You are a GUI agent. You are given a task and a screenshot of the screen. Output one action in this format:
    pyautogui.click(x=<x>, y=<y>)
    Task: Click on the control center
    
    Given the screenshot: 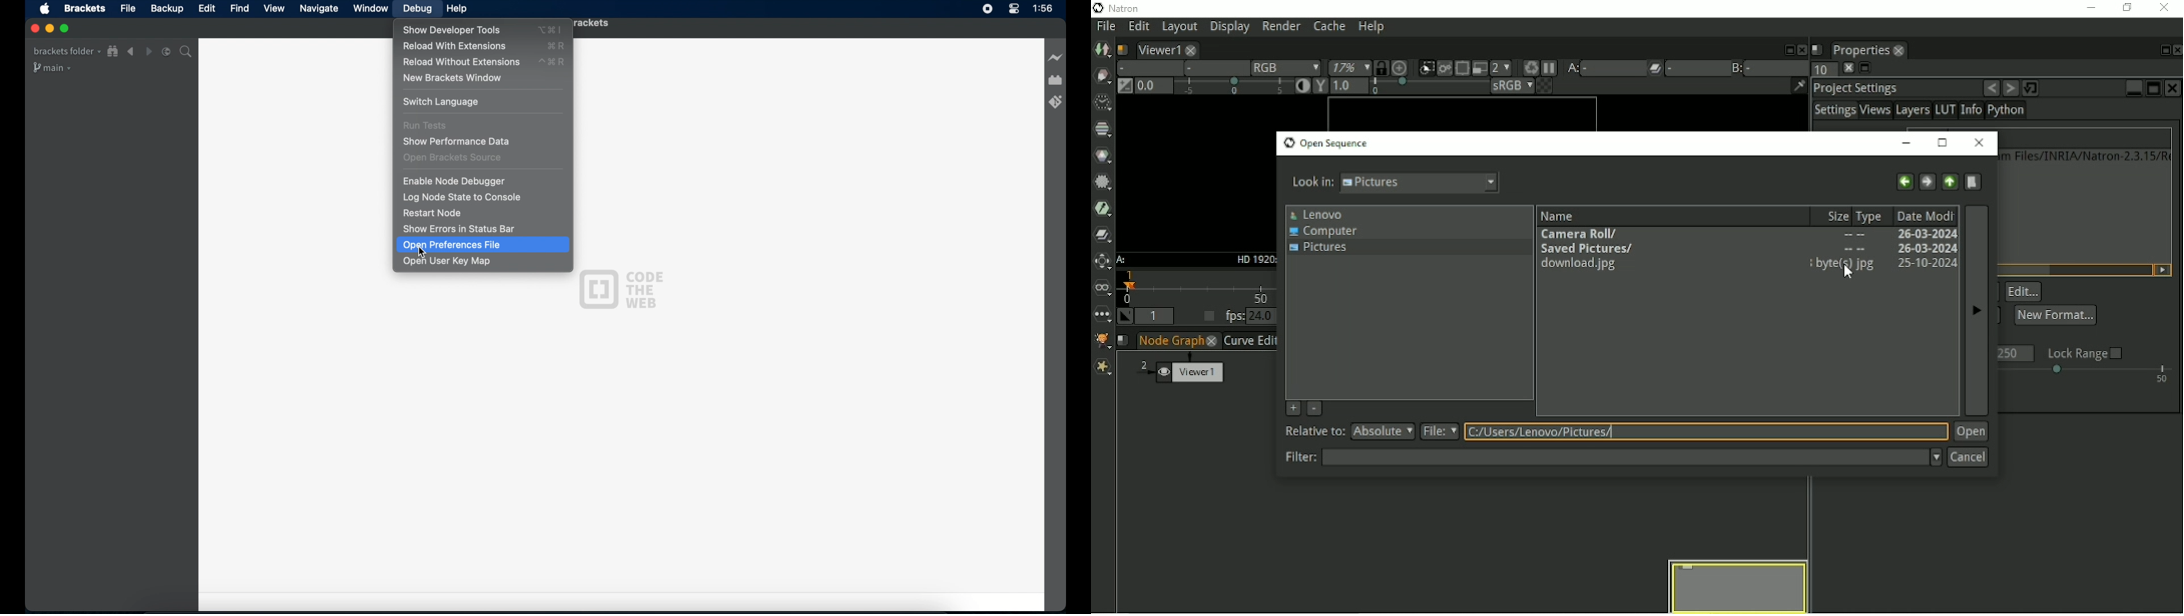 What is the action you would take?
    pyautogui.click(x=1014, y=9)
    